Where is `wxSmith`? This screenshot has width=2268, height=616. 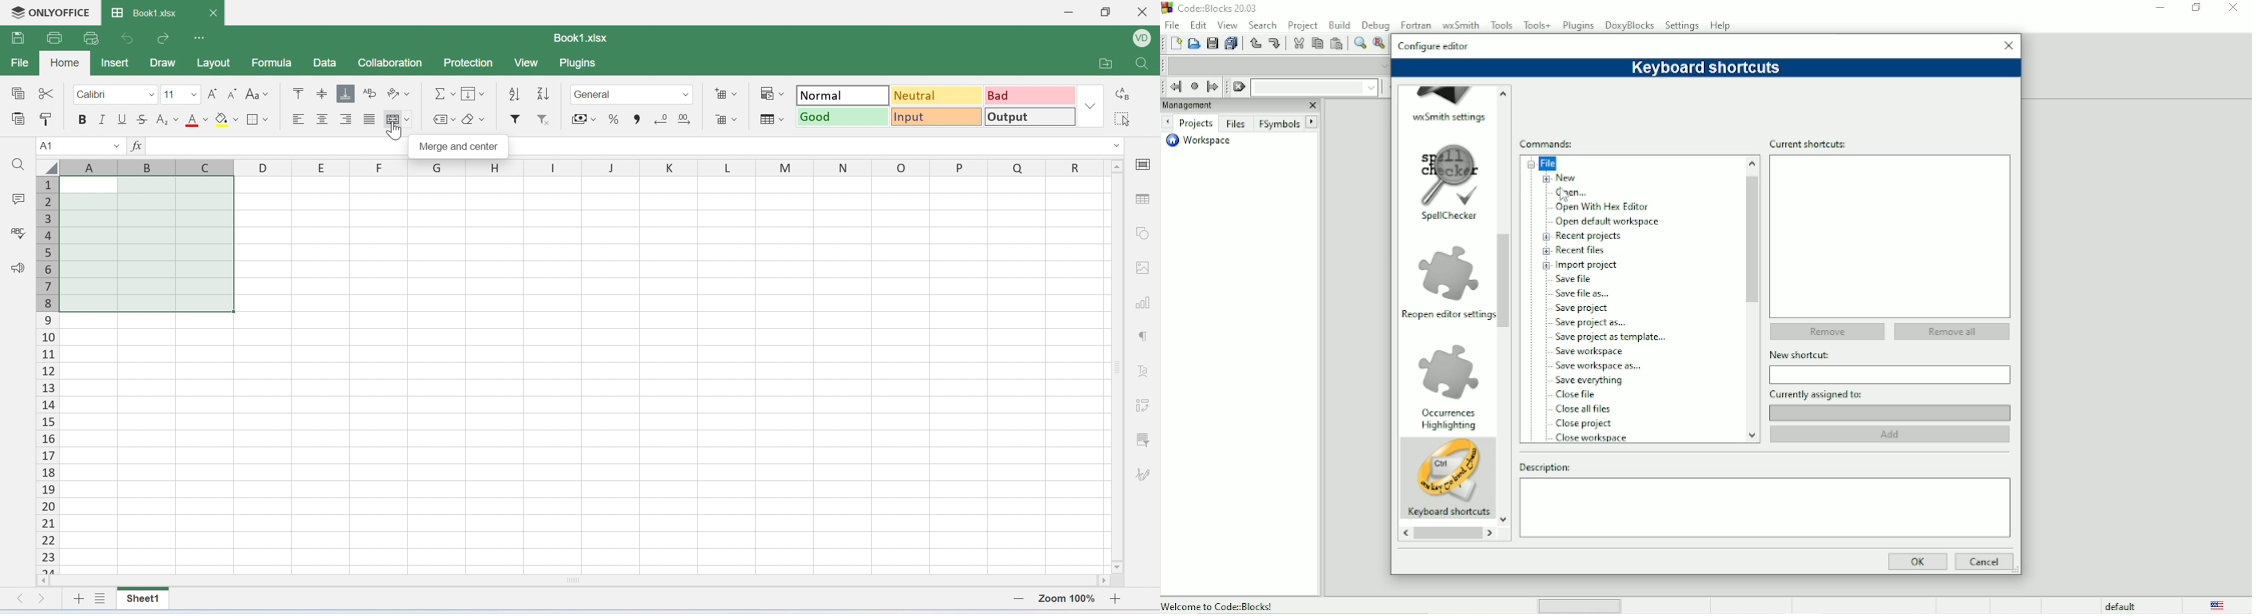 wxSmith is located at coordinates (1459, 23).